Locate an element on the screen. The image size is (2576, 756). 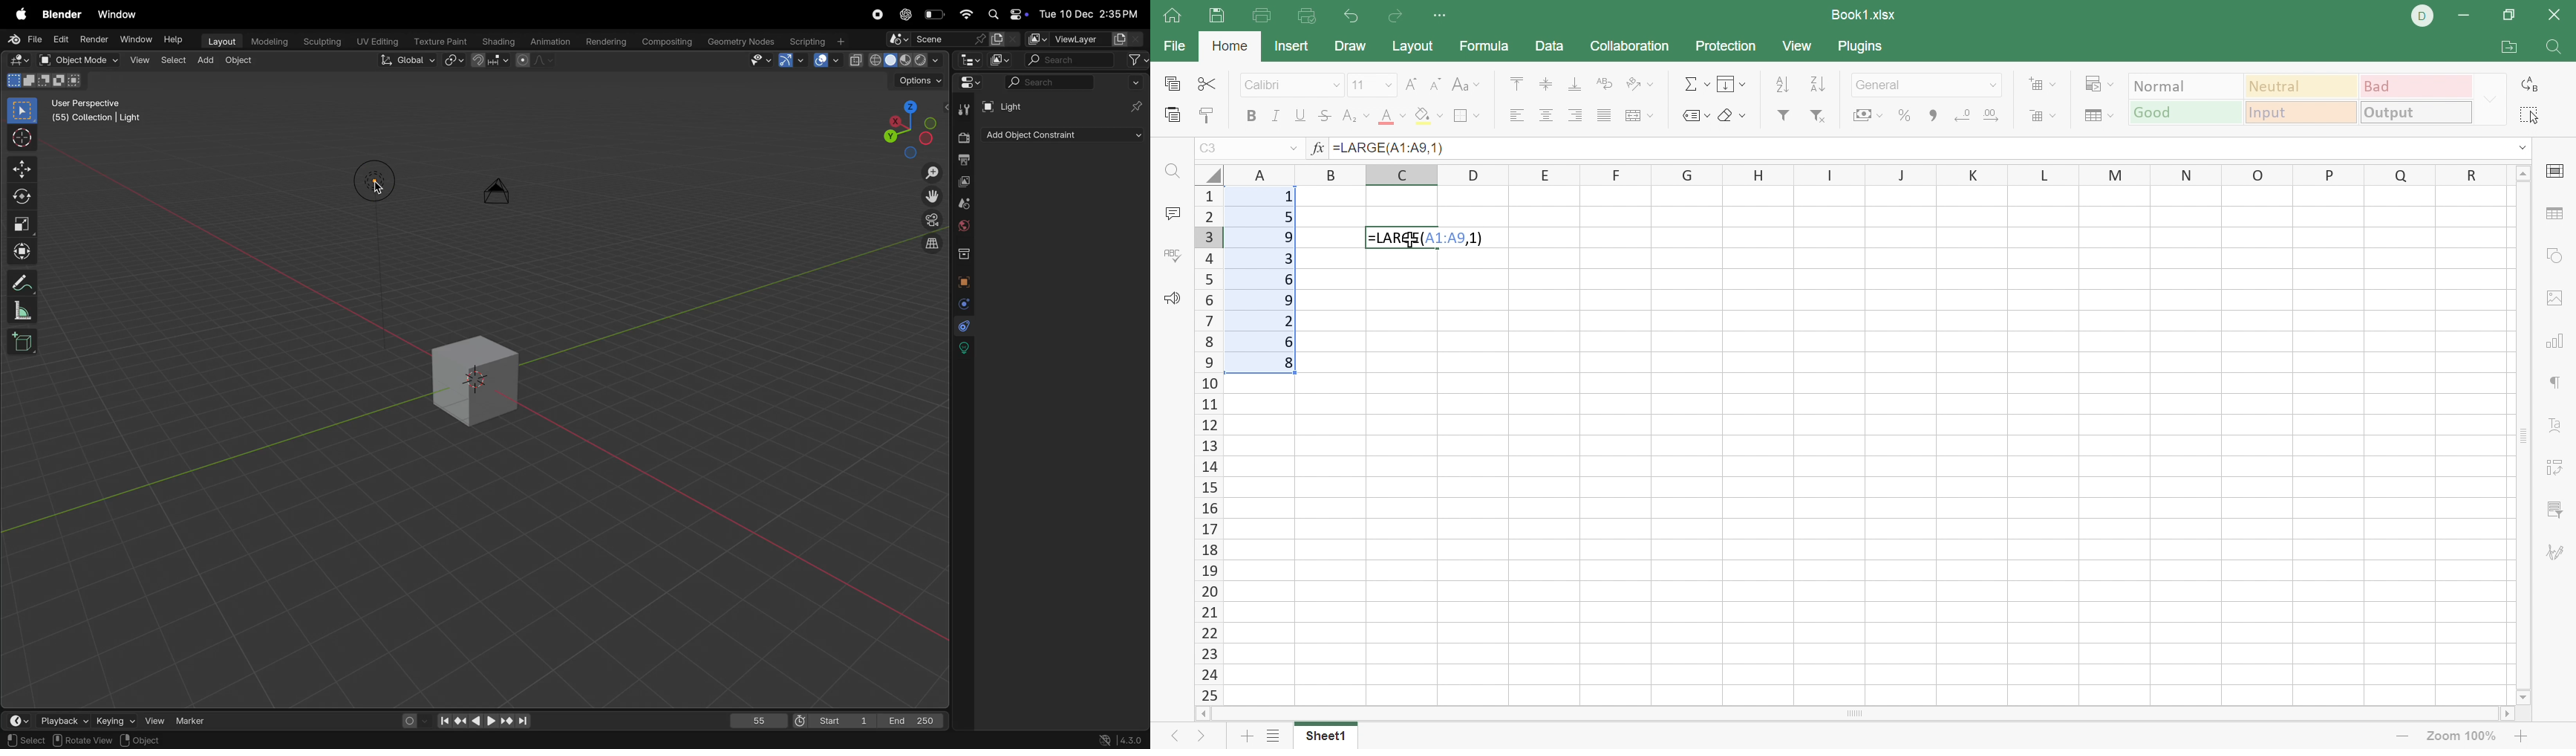
Copy style is located at coordinates (1207, 114).